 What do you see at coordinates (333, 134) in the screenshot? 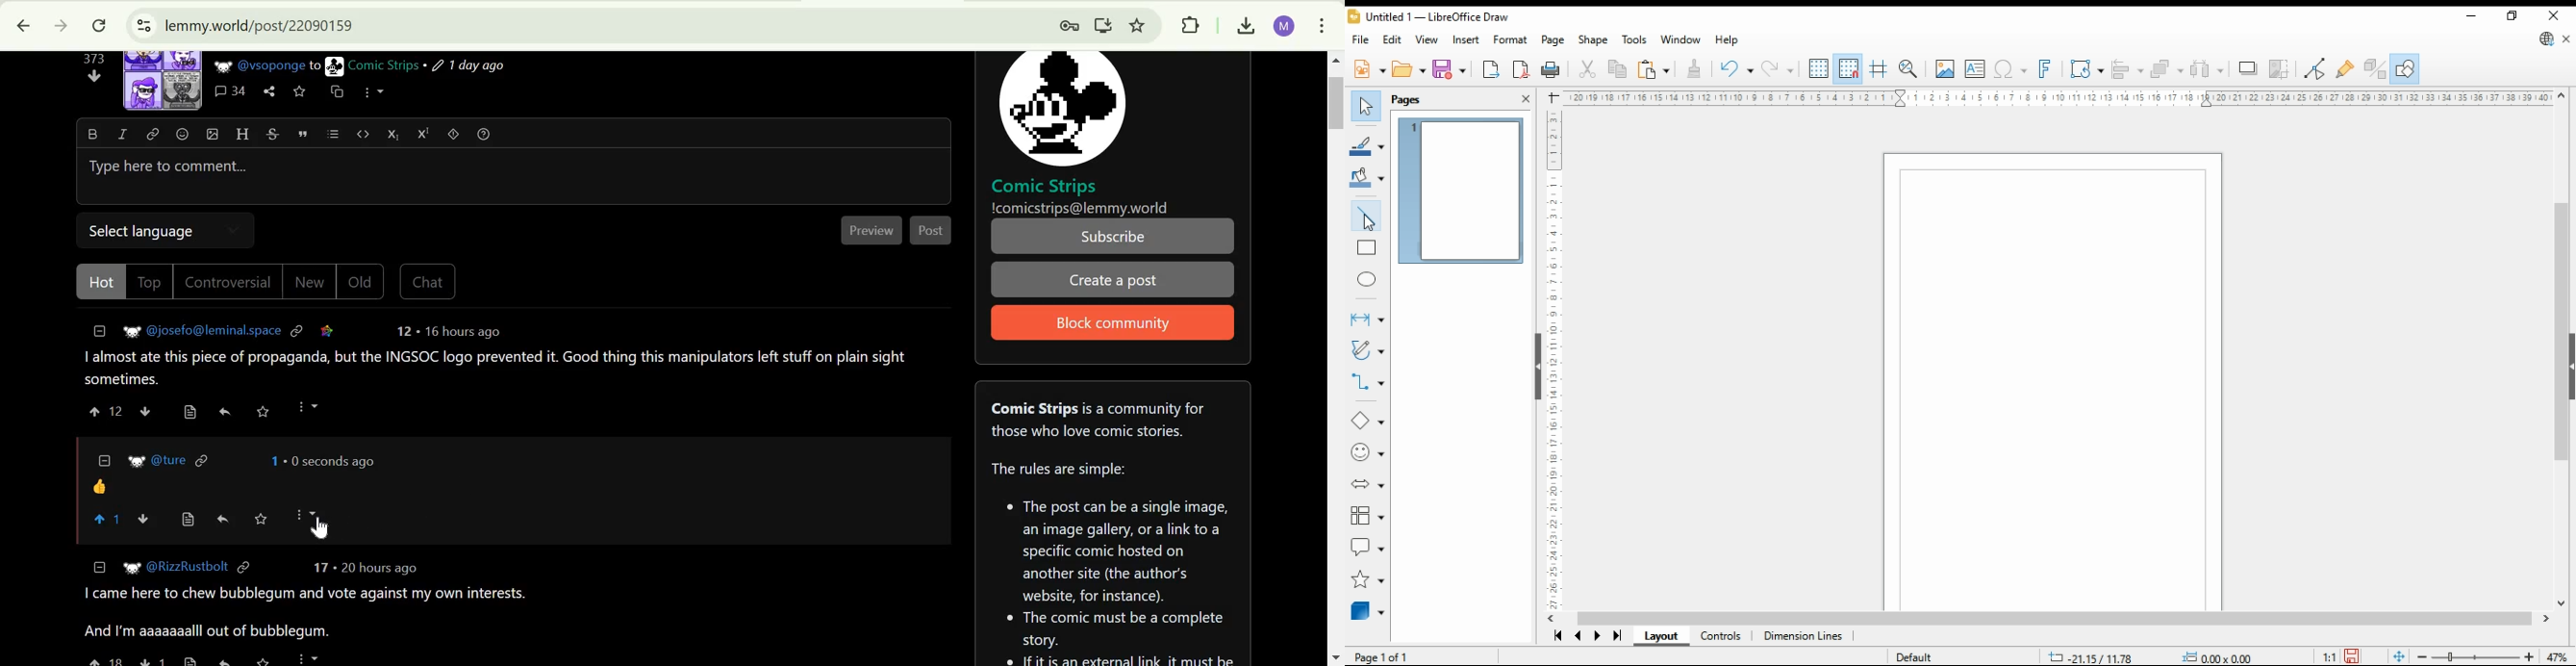
I see `list` at bounding box center [333, 134].